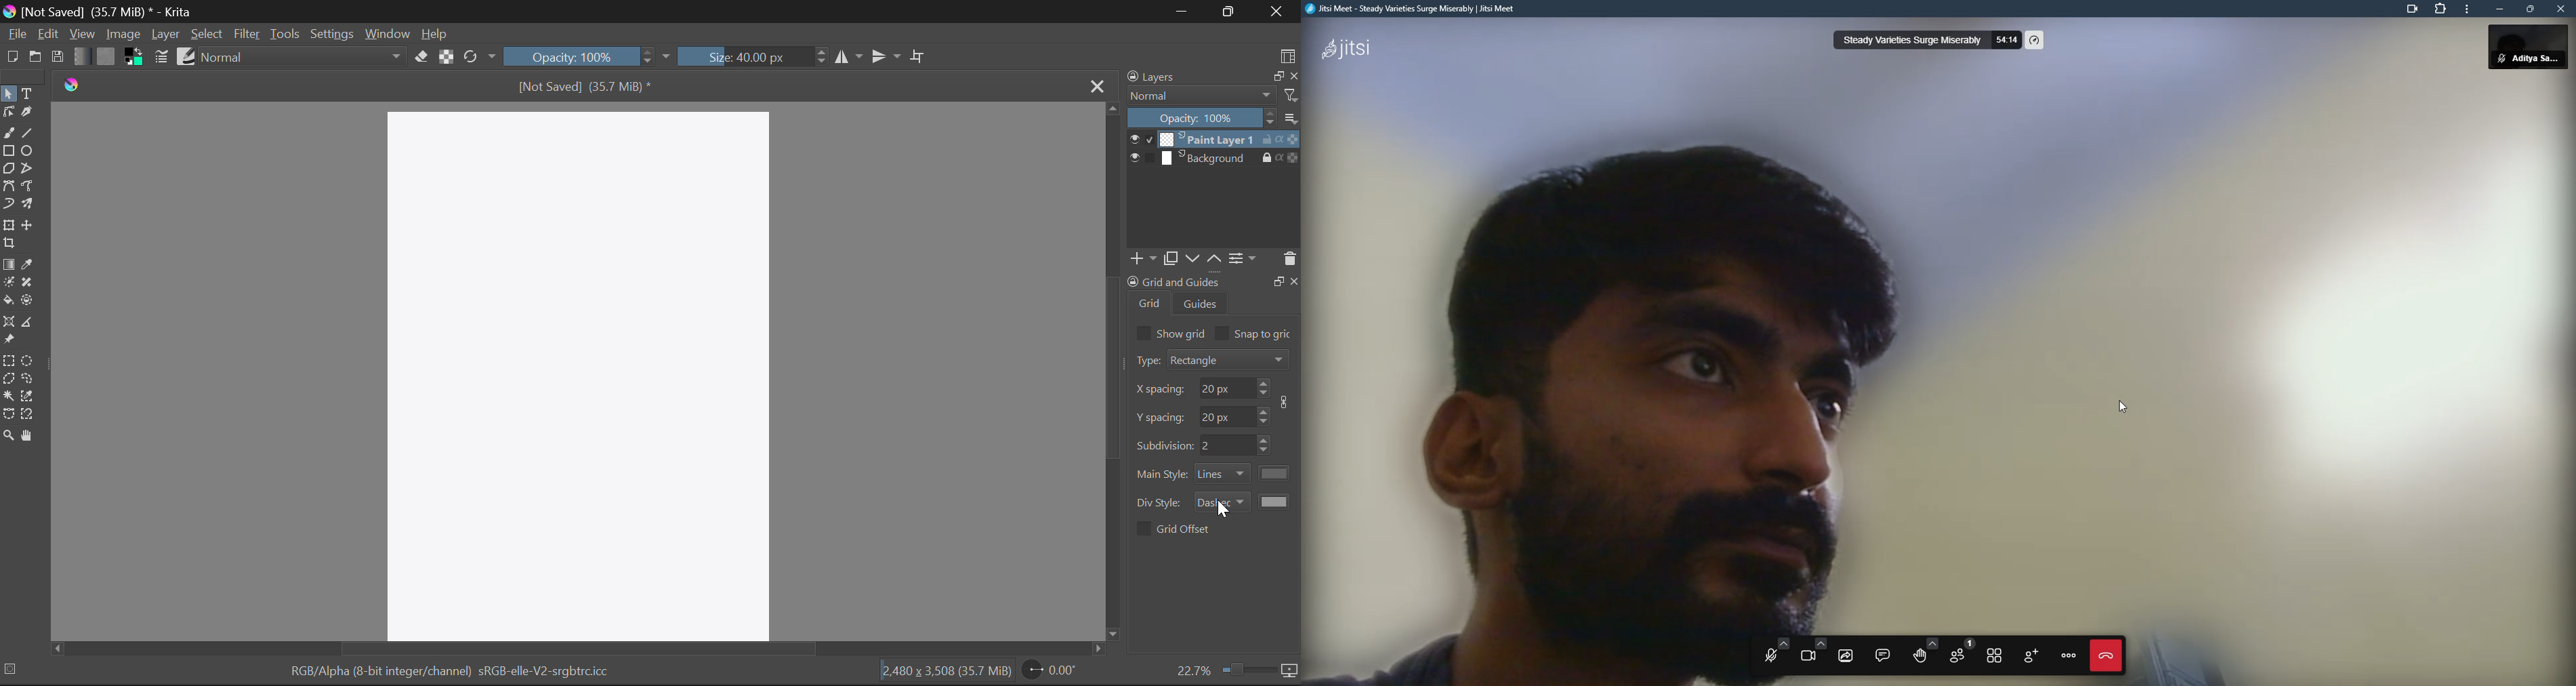 This screenshot has height=700, width=2576. What do you see at coordinates (247, 35) in the screenshot?
I see `Filter` at bounding box center [247, 35].